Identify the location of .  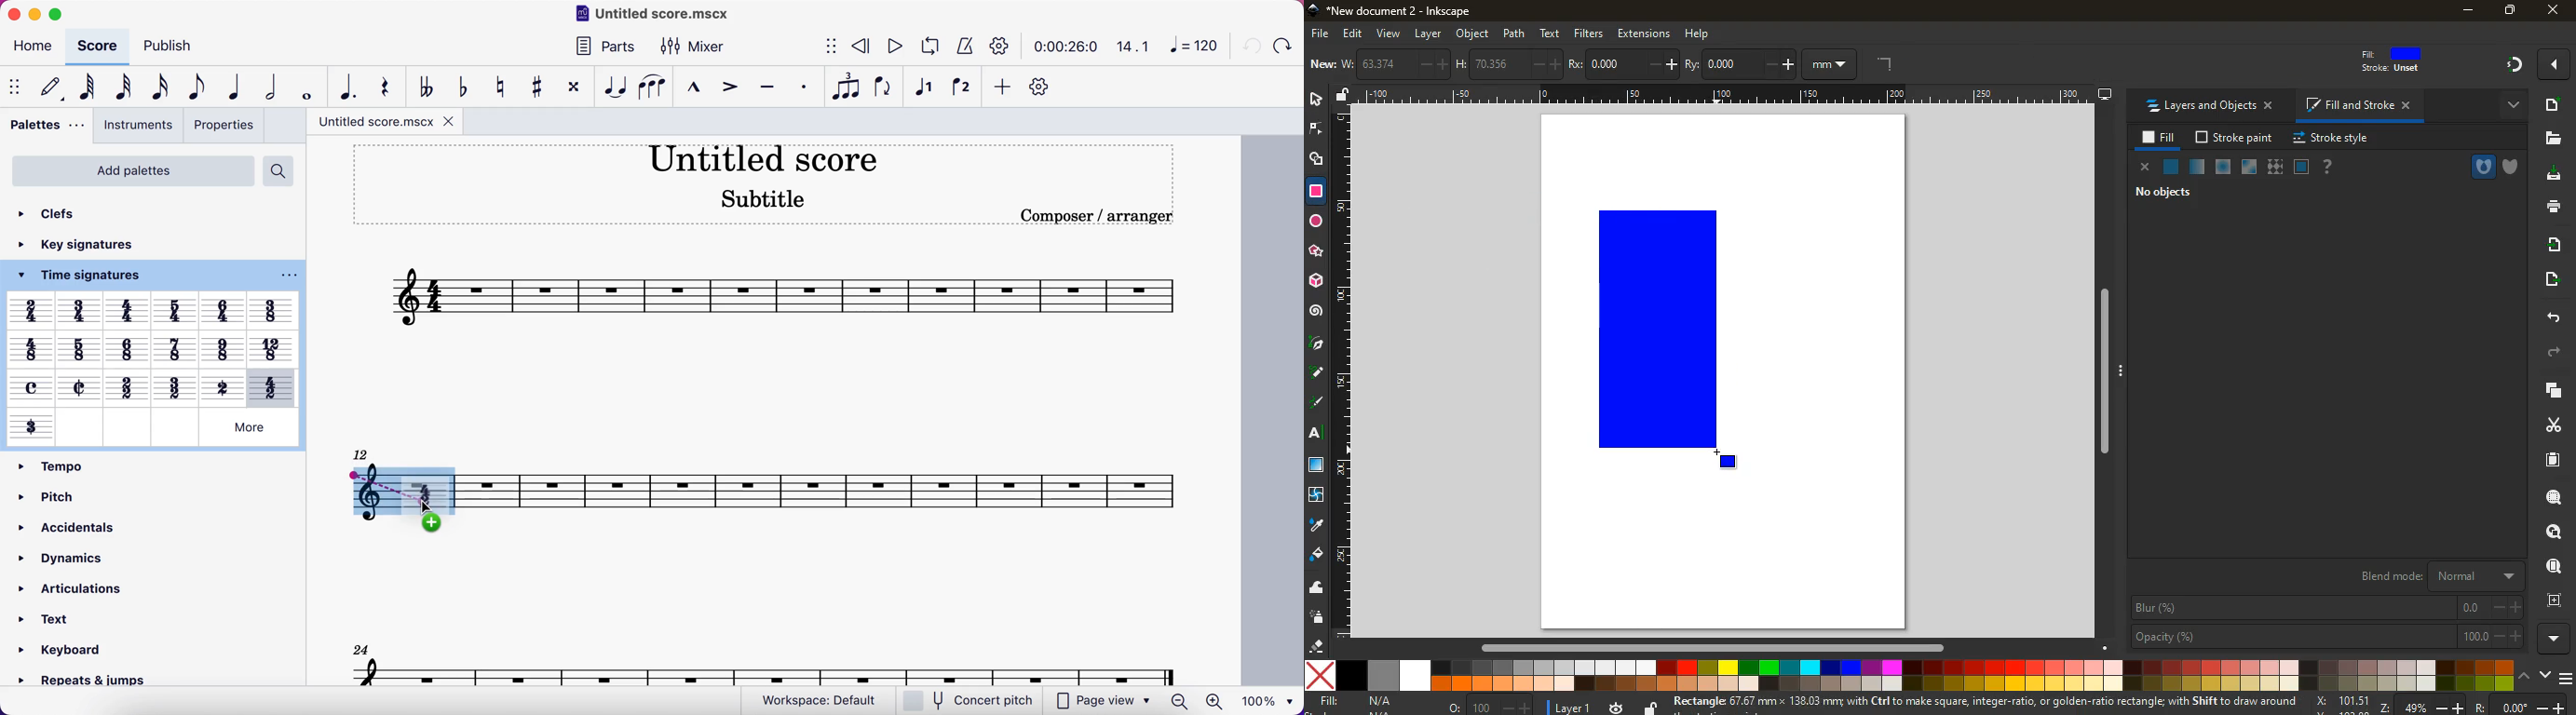
(273, 347).